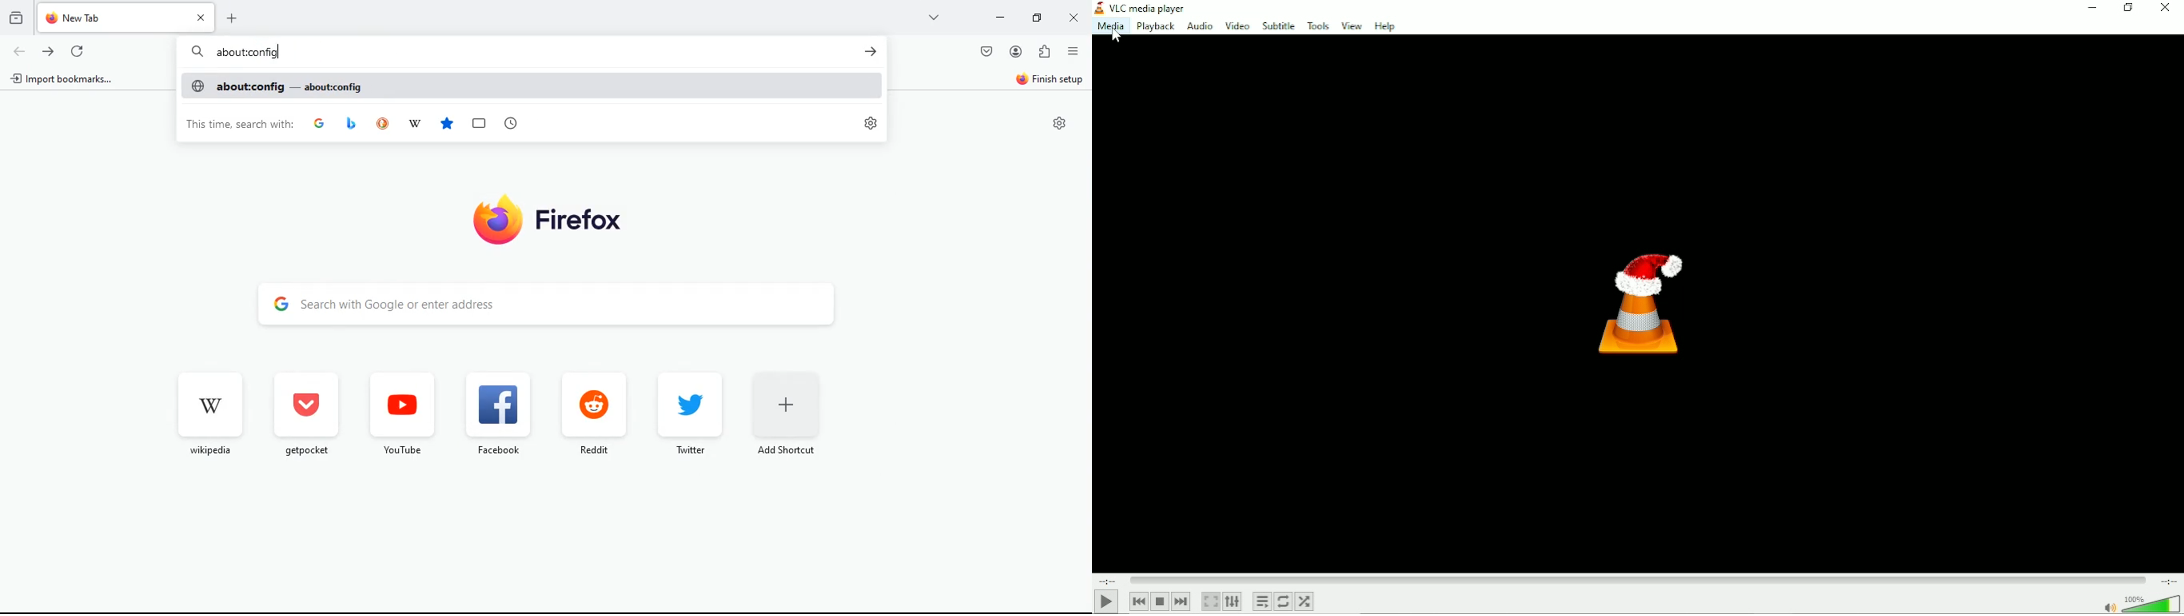  What do you see at coordinates (1074, 54) in the screenshot?
I see `options` at bounding box center [1074, 54].